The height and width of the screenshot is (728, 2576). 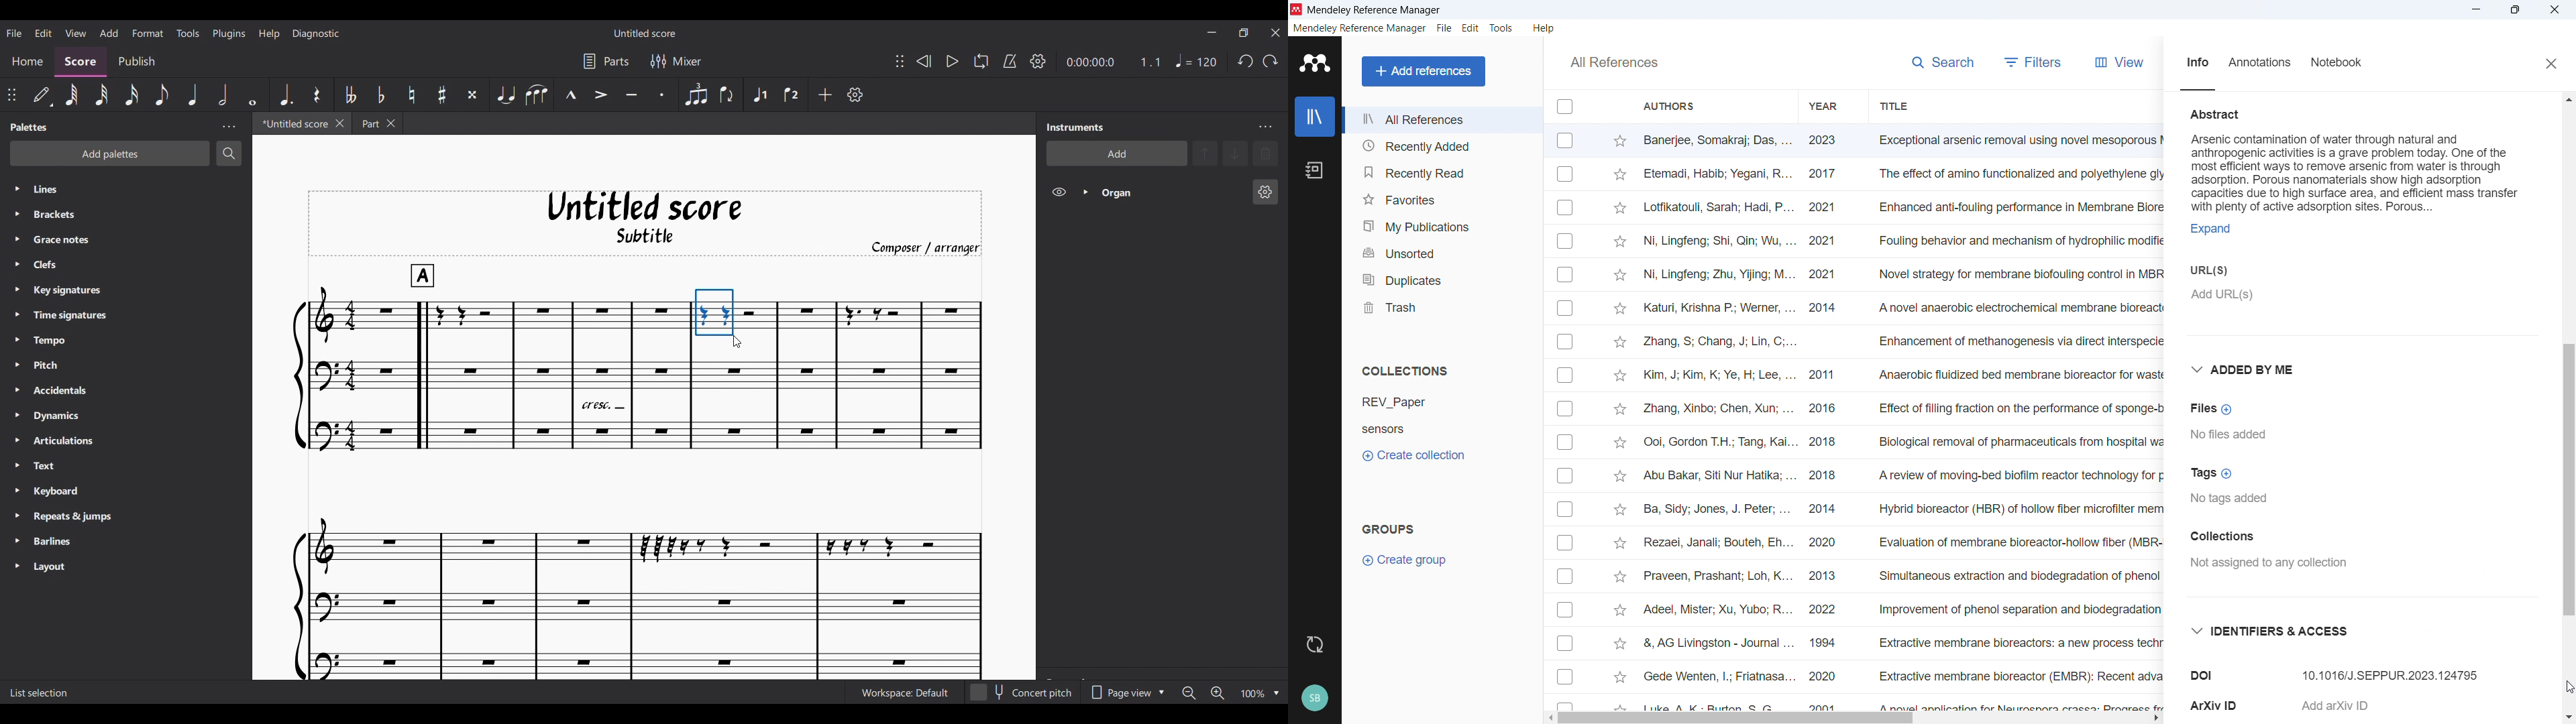 What do you see at coordinates (1619, 542) in the screenshot?
I see `click to starmark individual entries` at bounding box center [1619, 542].